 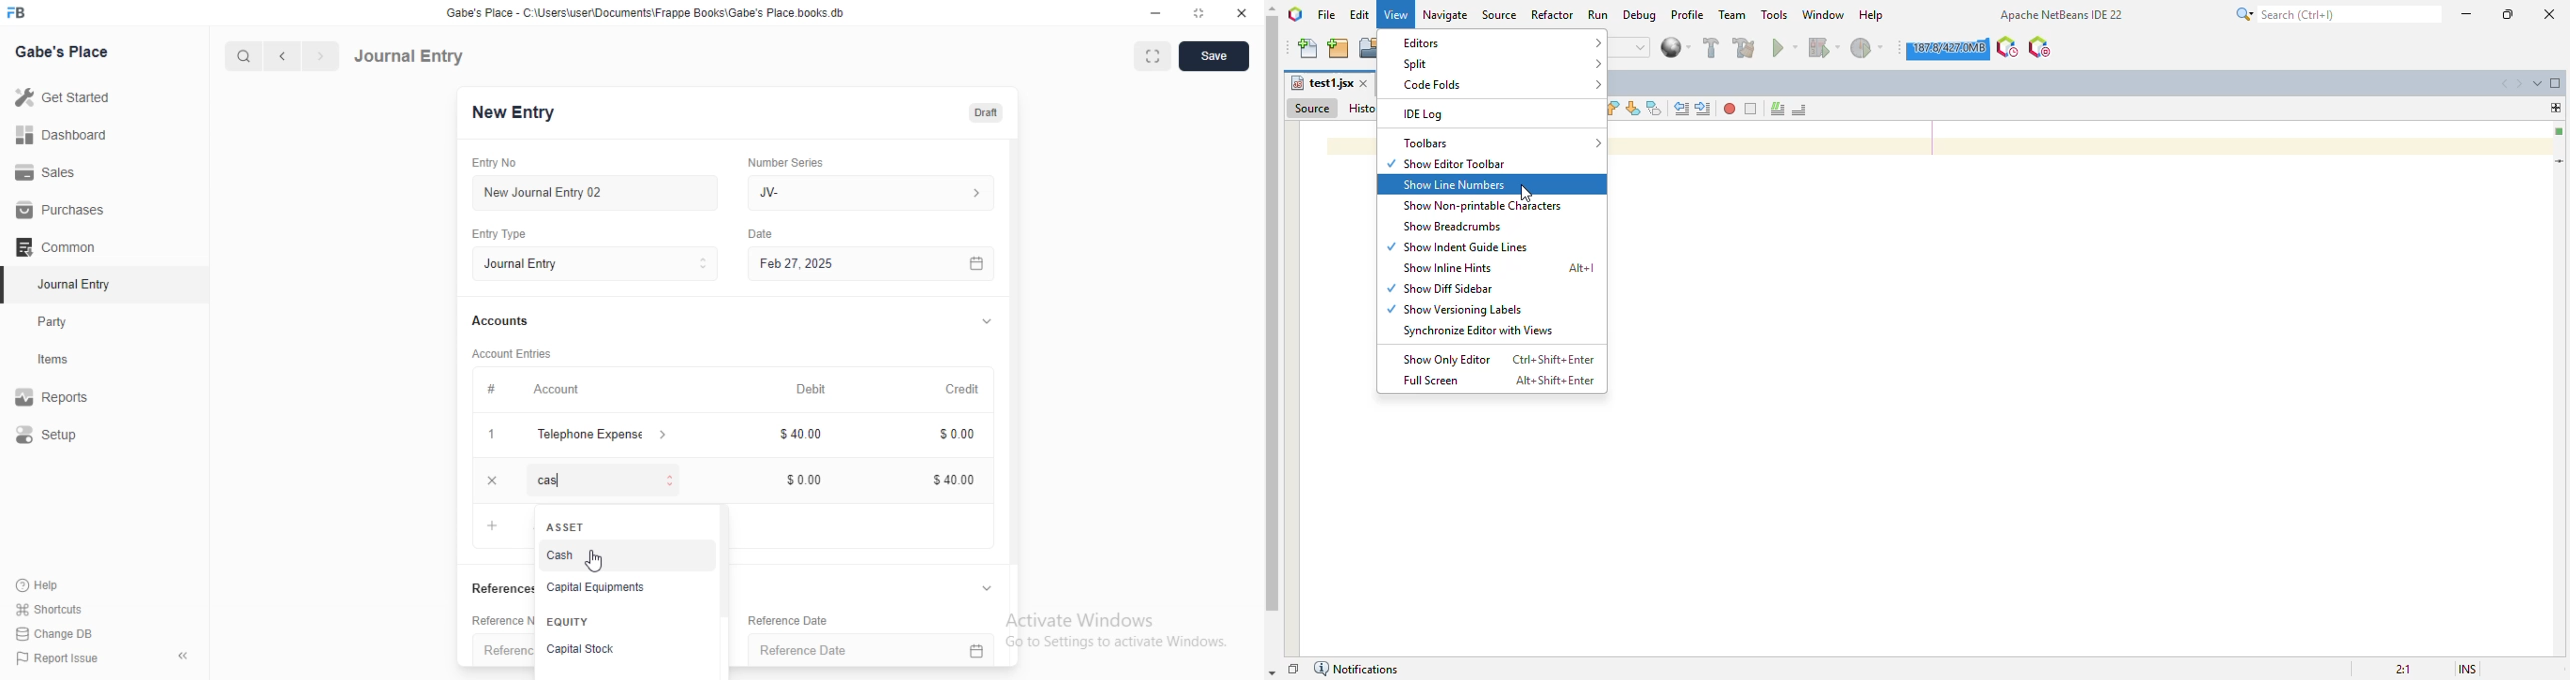 I want to click on Draft, so click(x=989, y=112).